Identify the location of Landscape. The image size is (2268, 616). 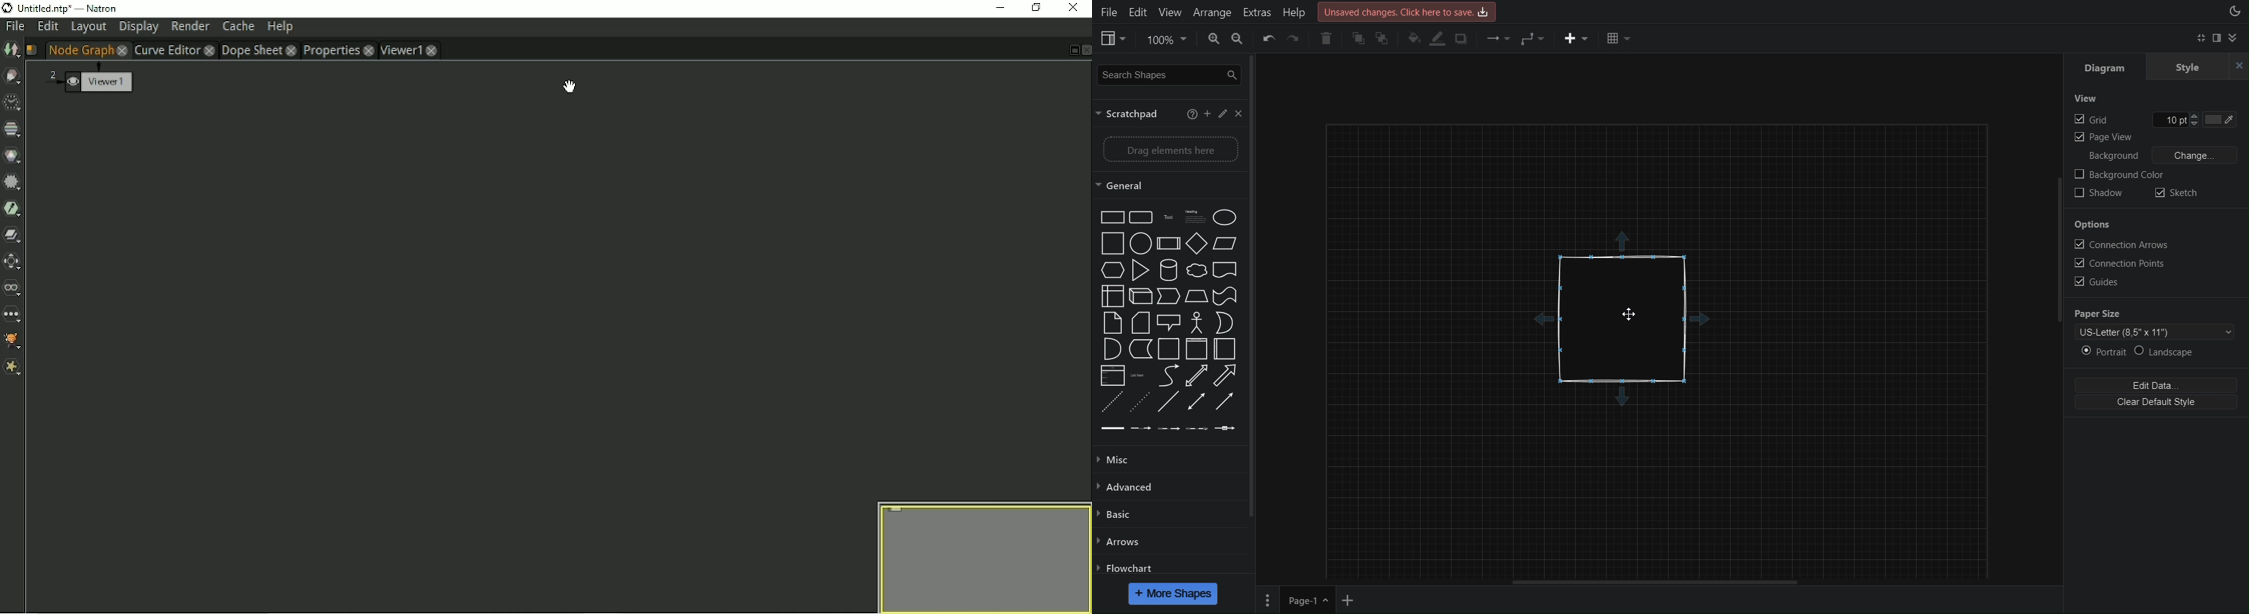
(2192, 351).